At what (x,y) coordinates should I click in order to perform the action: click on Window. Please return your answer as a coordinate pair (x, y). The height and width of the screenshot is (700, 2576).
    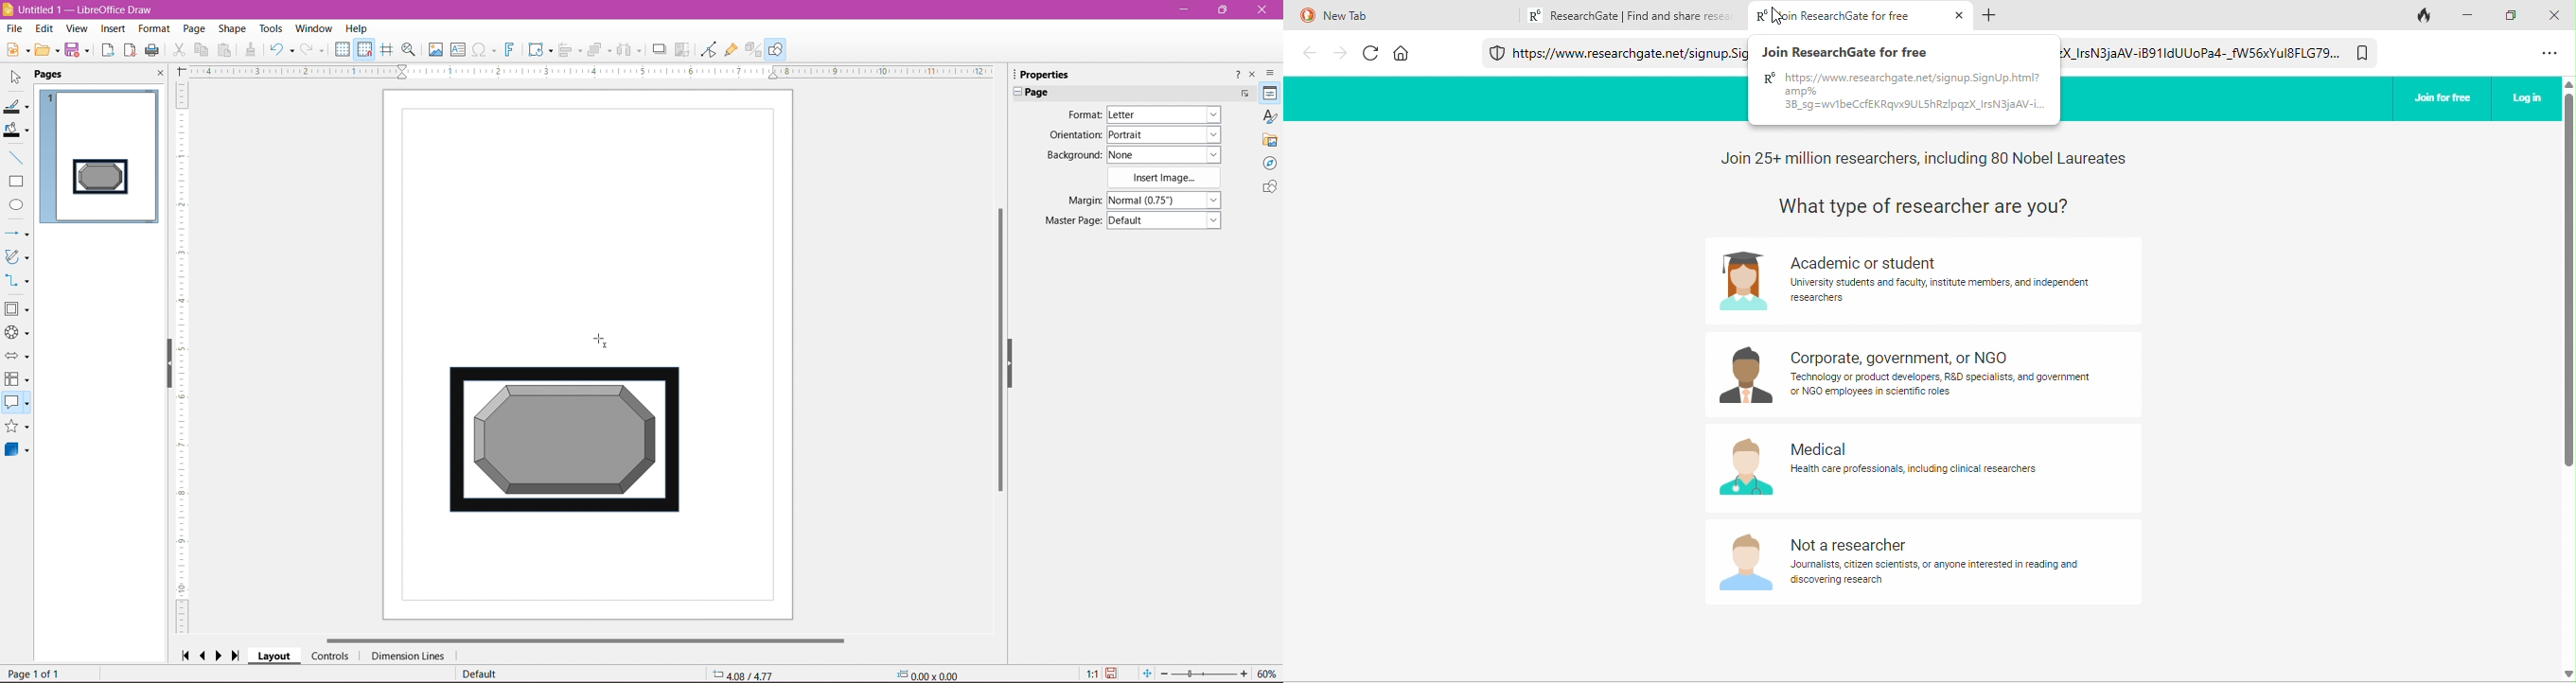
    Looking at the image, I should click on (316, 27).